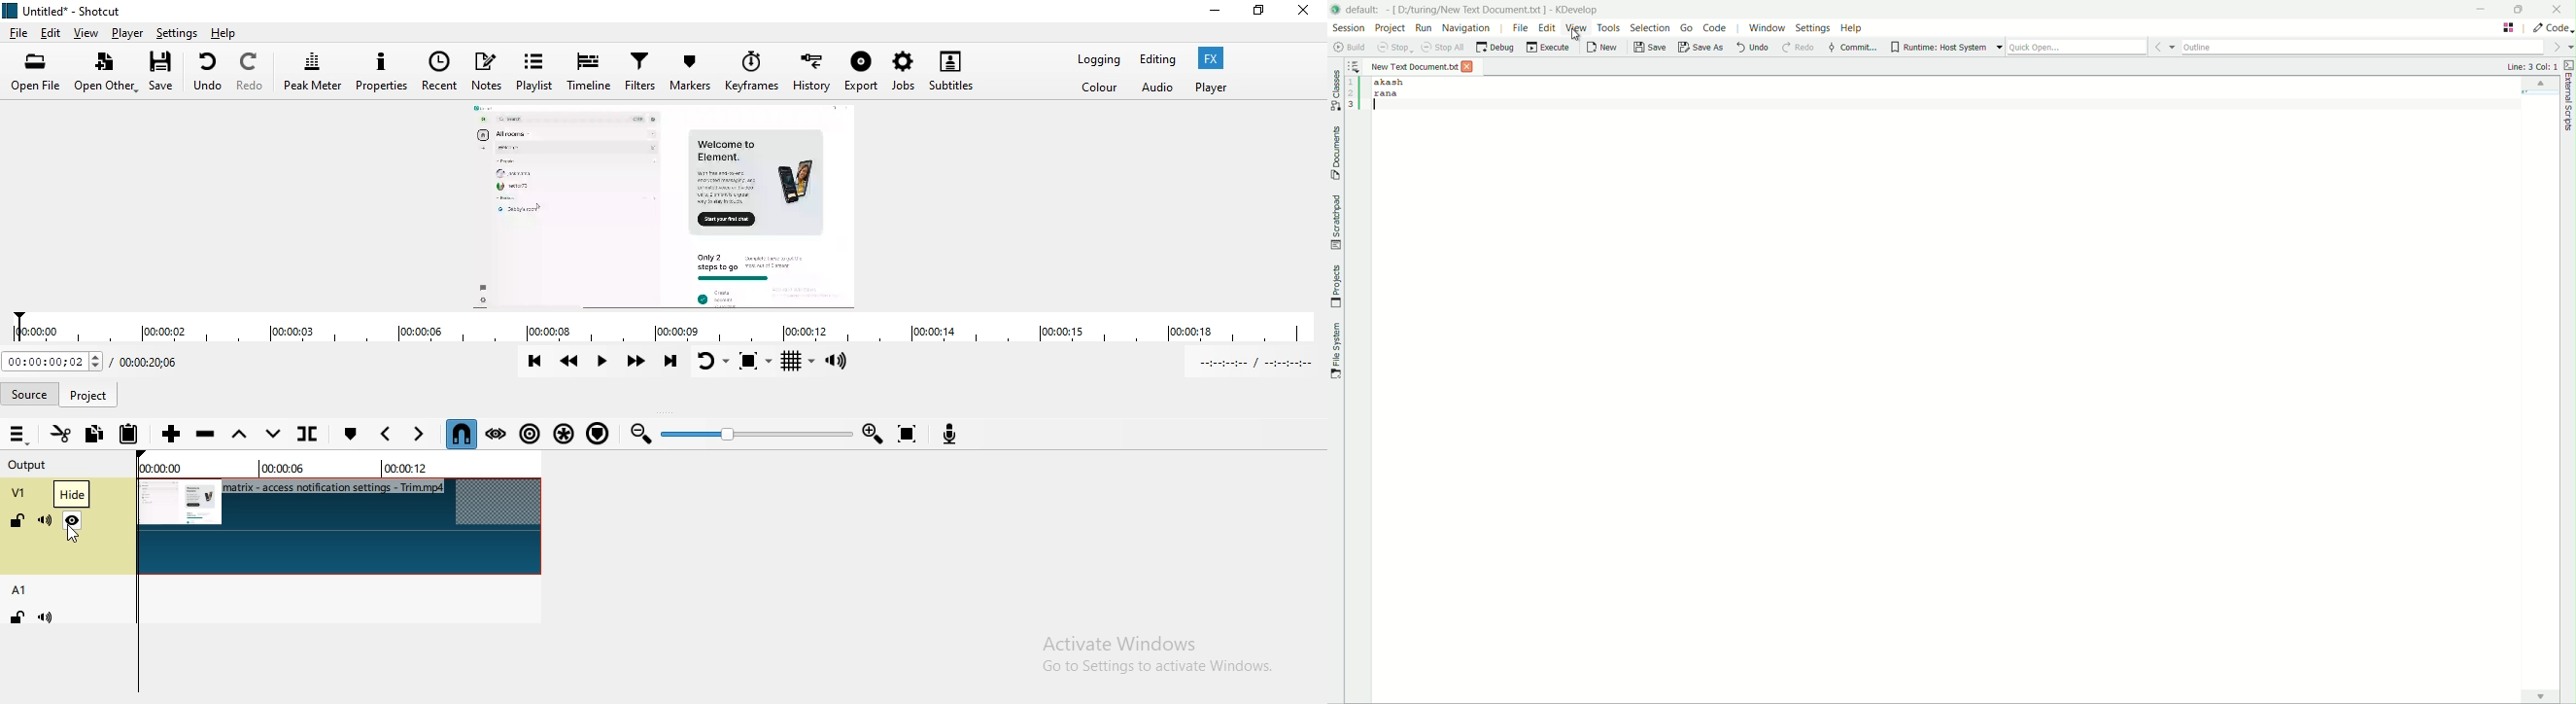  What do you see at coordinates (1214, 58) in the screenshot?
I see `Fx` at bounding box center [1214, 58].